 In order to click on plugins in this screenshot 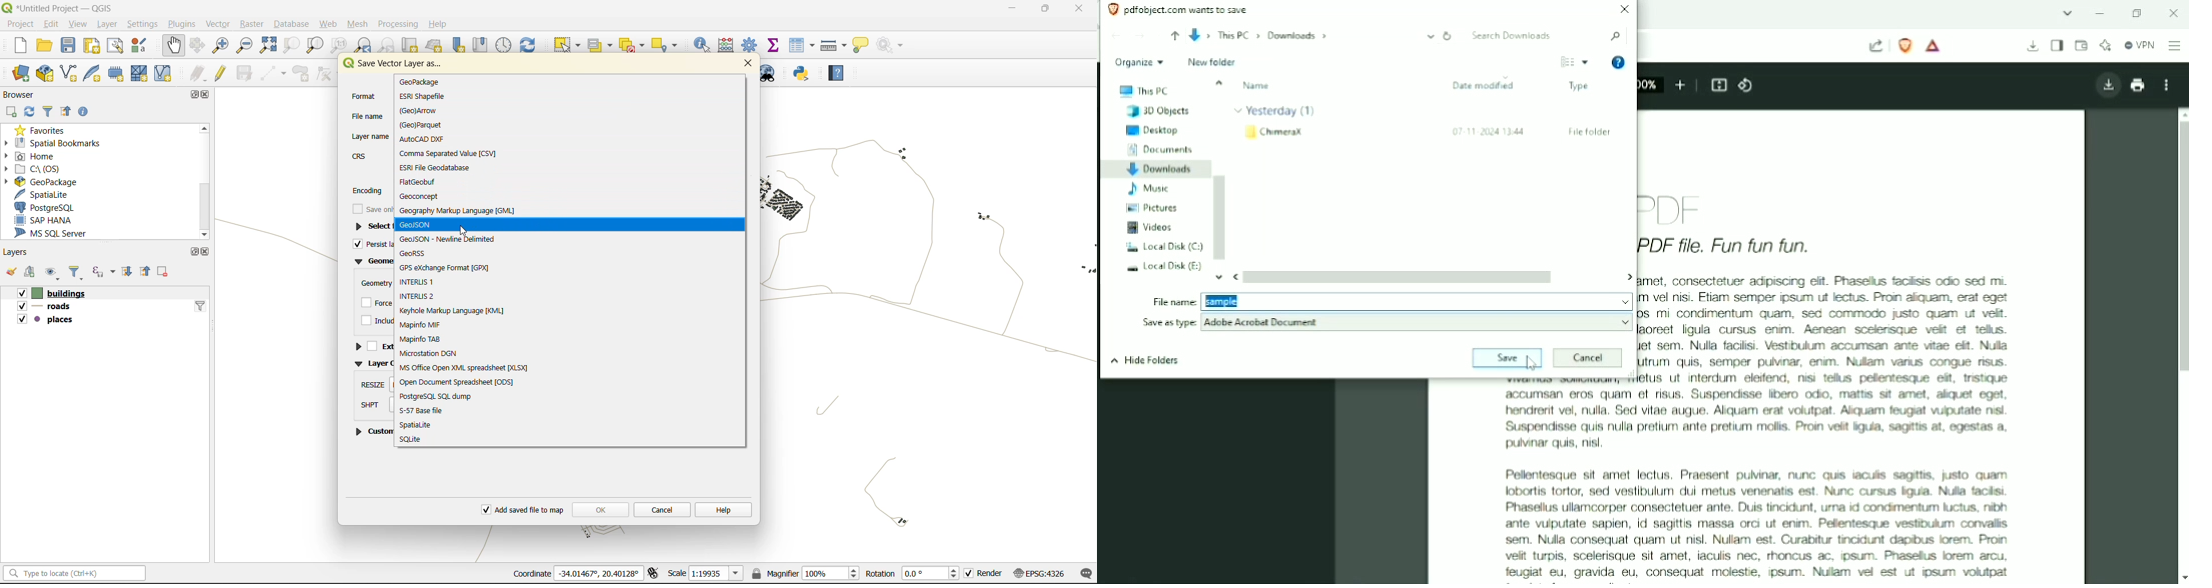, I will do `click(185, 23)`.